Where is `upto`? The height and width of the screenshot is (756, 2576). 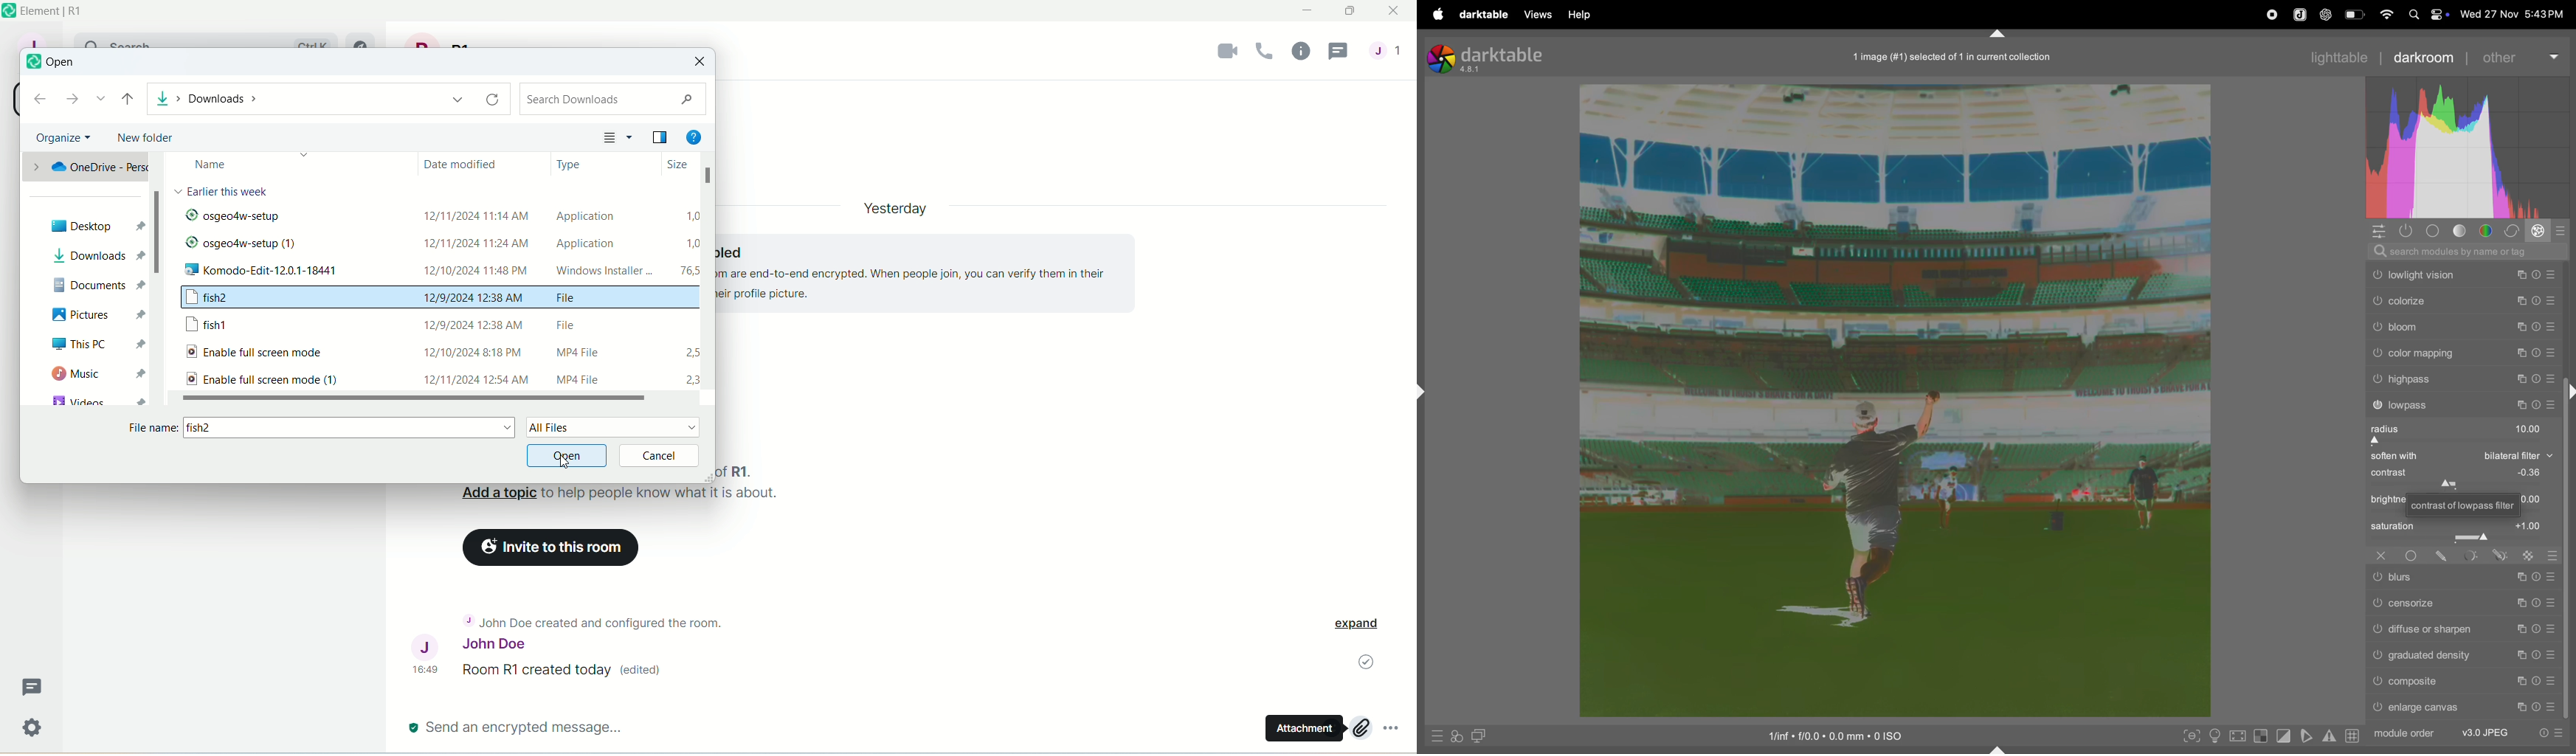
upto is located at coordinates (128, 100).